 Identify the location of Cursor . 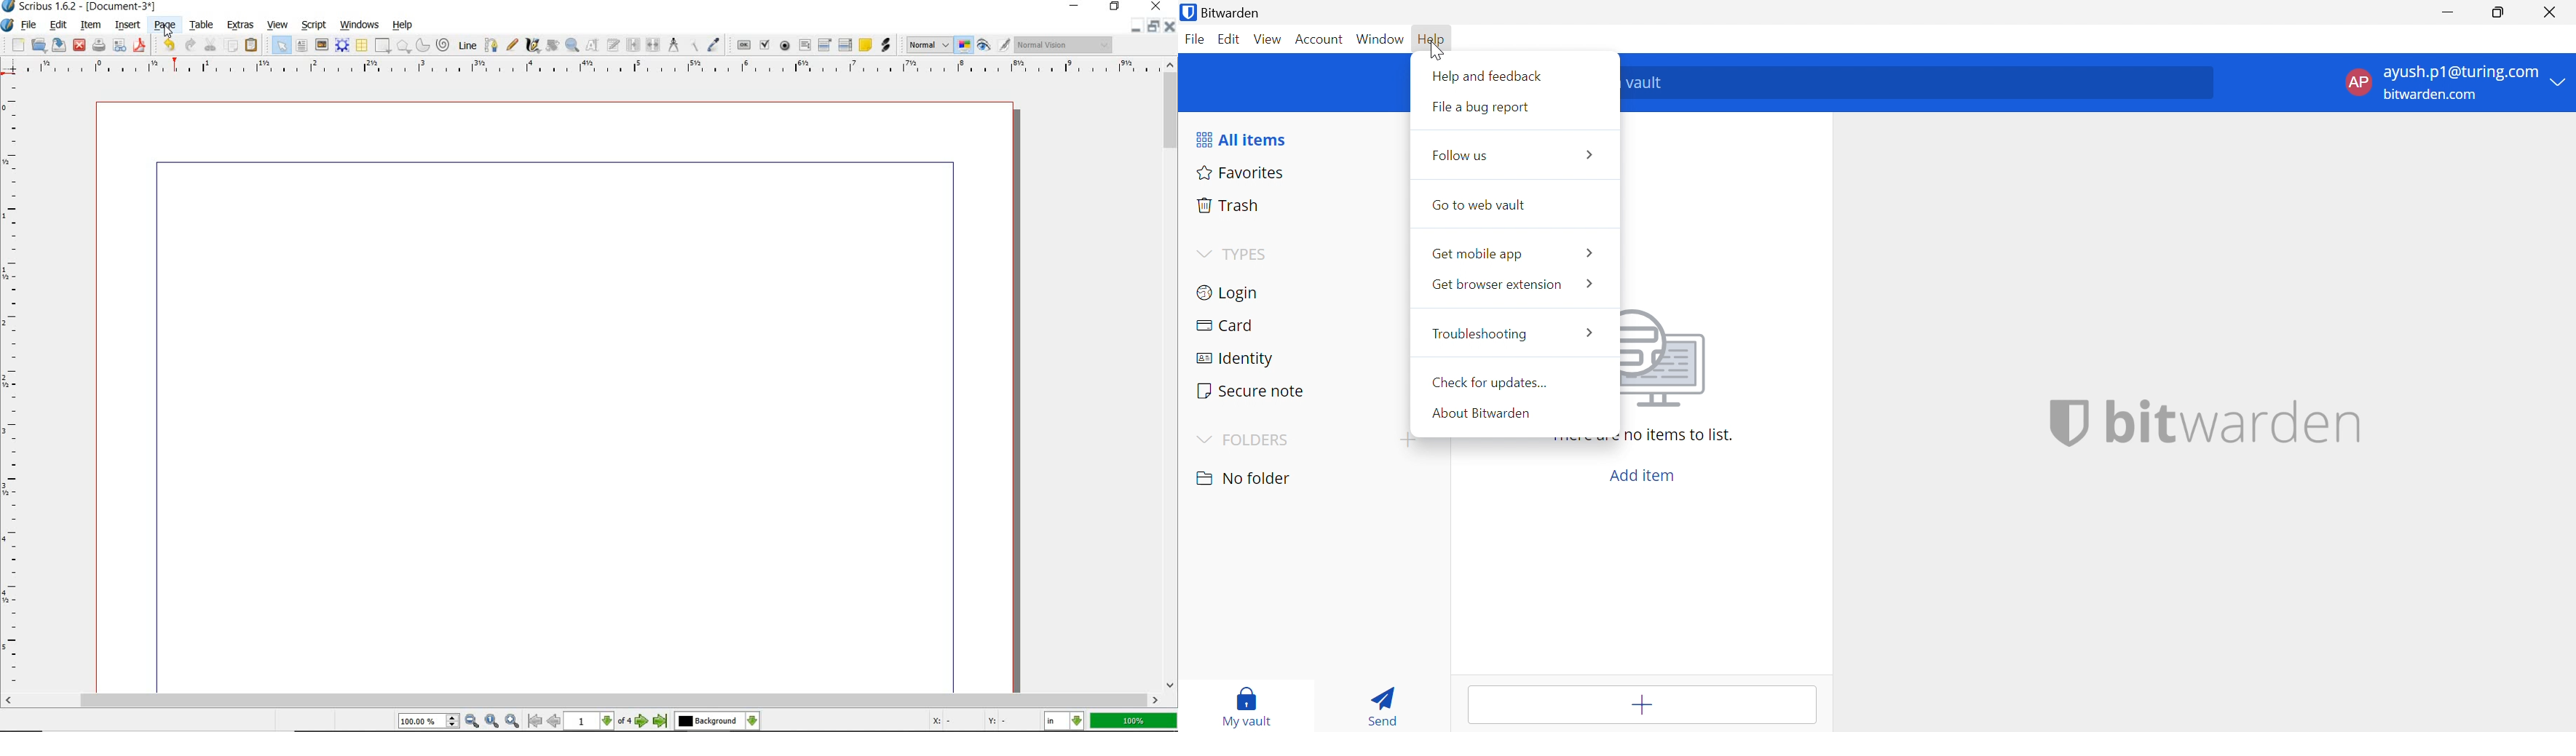
(168, 30).